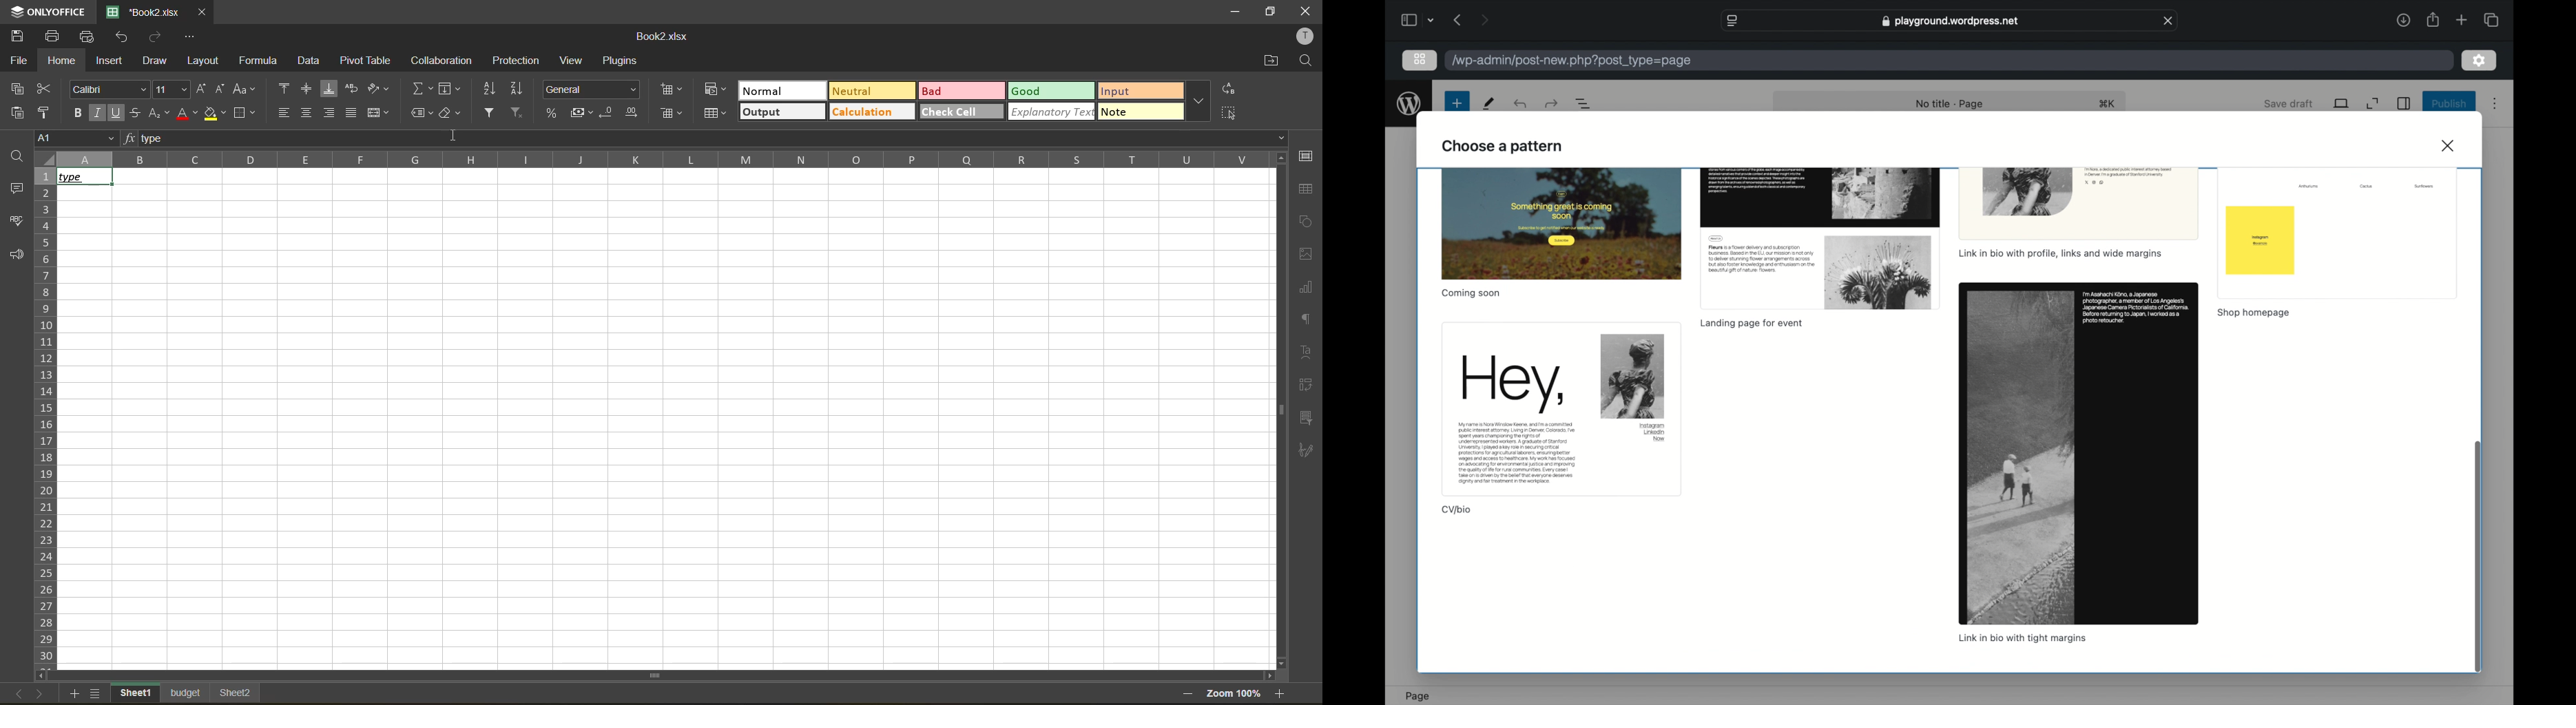 Image resolution: width=2576 pixels, height=728 pixels. Describe the element at coordinates (552, 114) in the screenshot. I see `percent` at that location.